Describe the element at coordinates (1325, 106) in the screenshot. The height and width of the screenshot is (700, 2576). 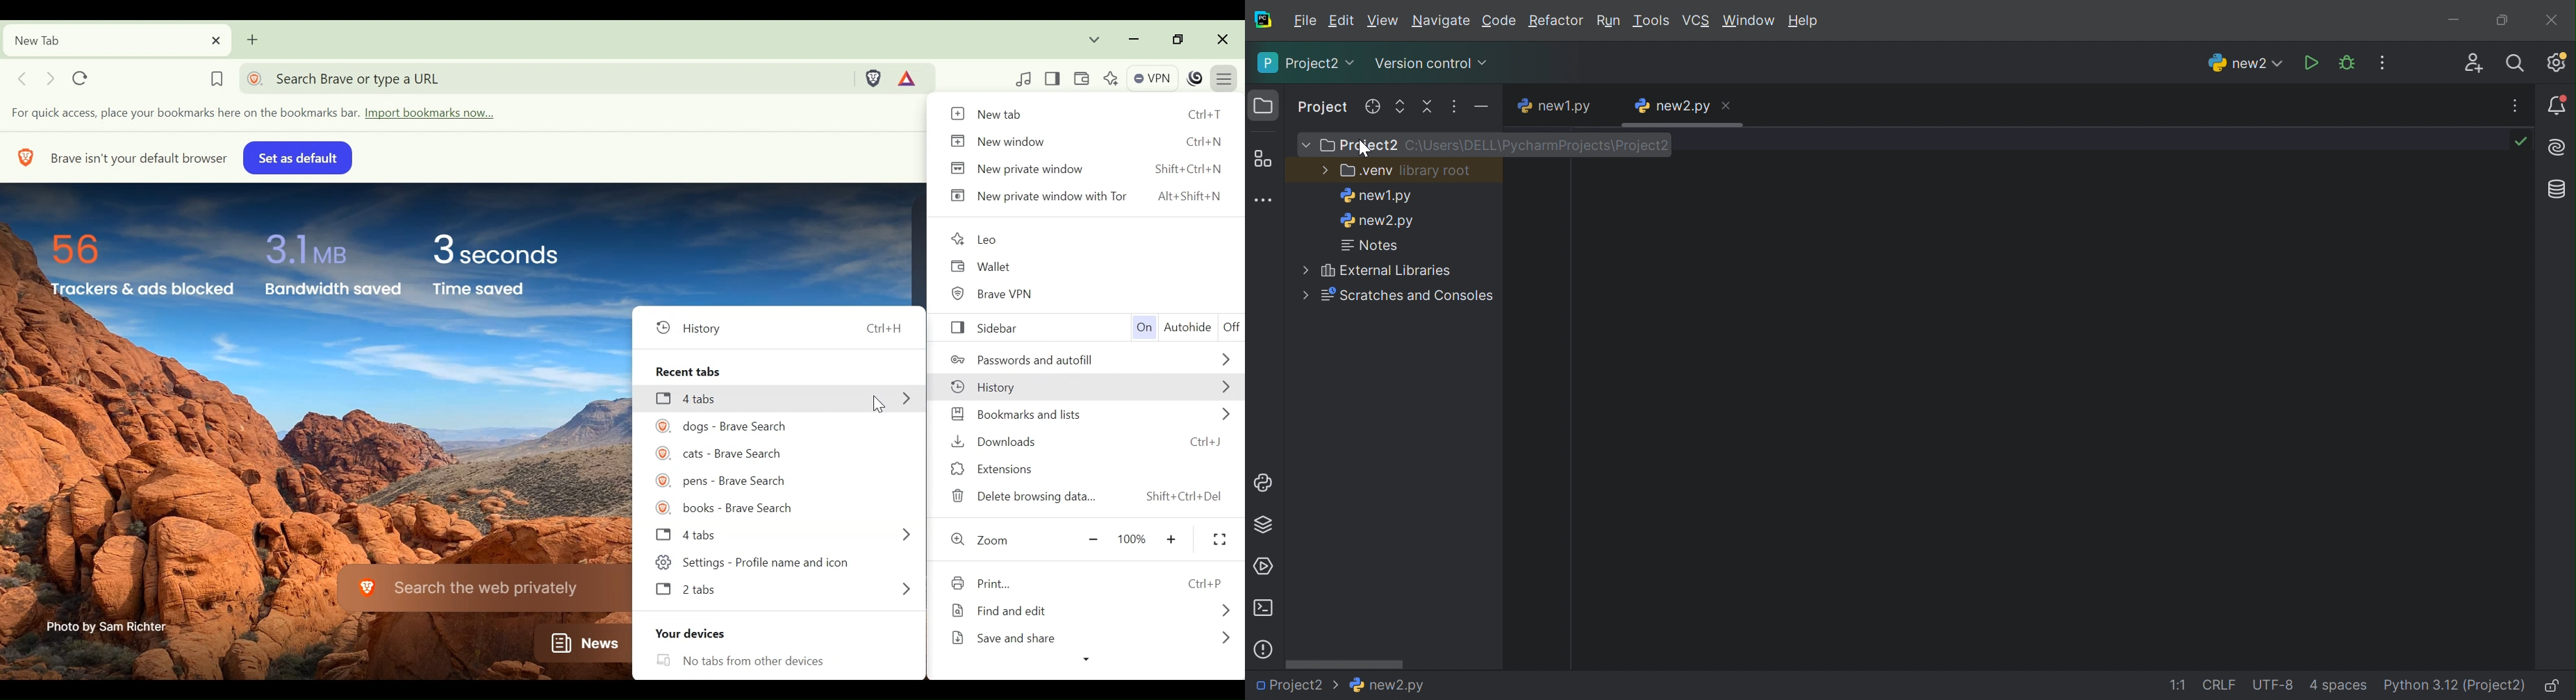
I see `Project` at that location.